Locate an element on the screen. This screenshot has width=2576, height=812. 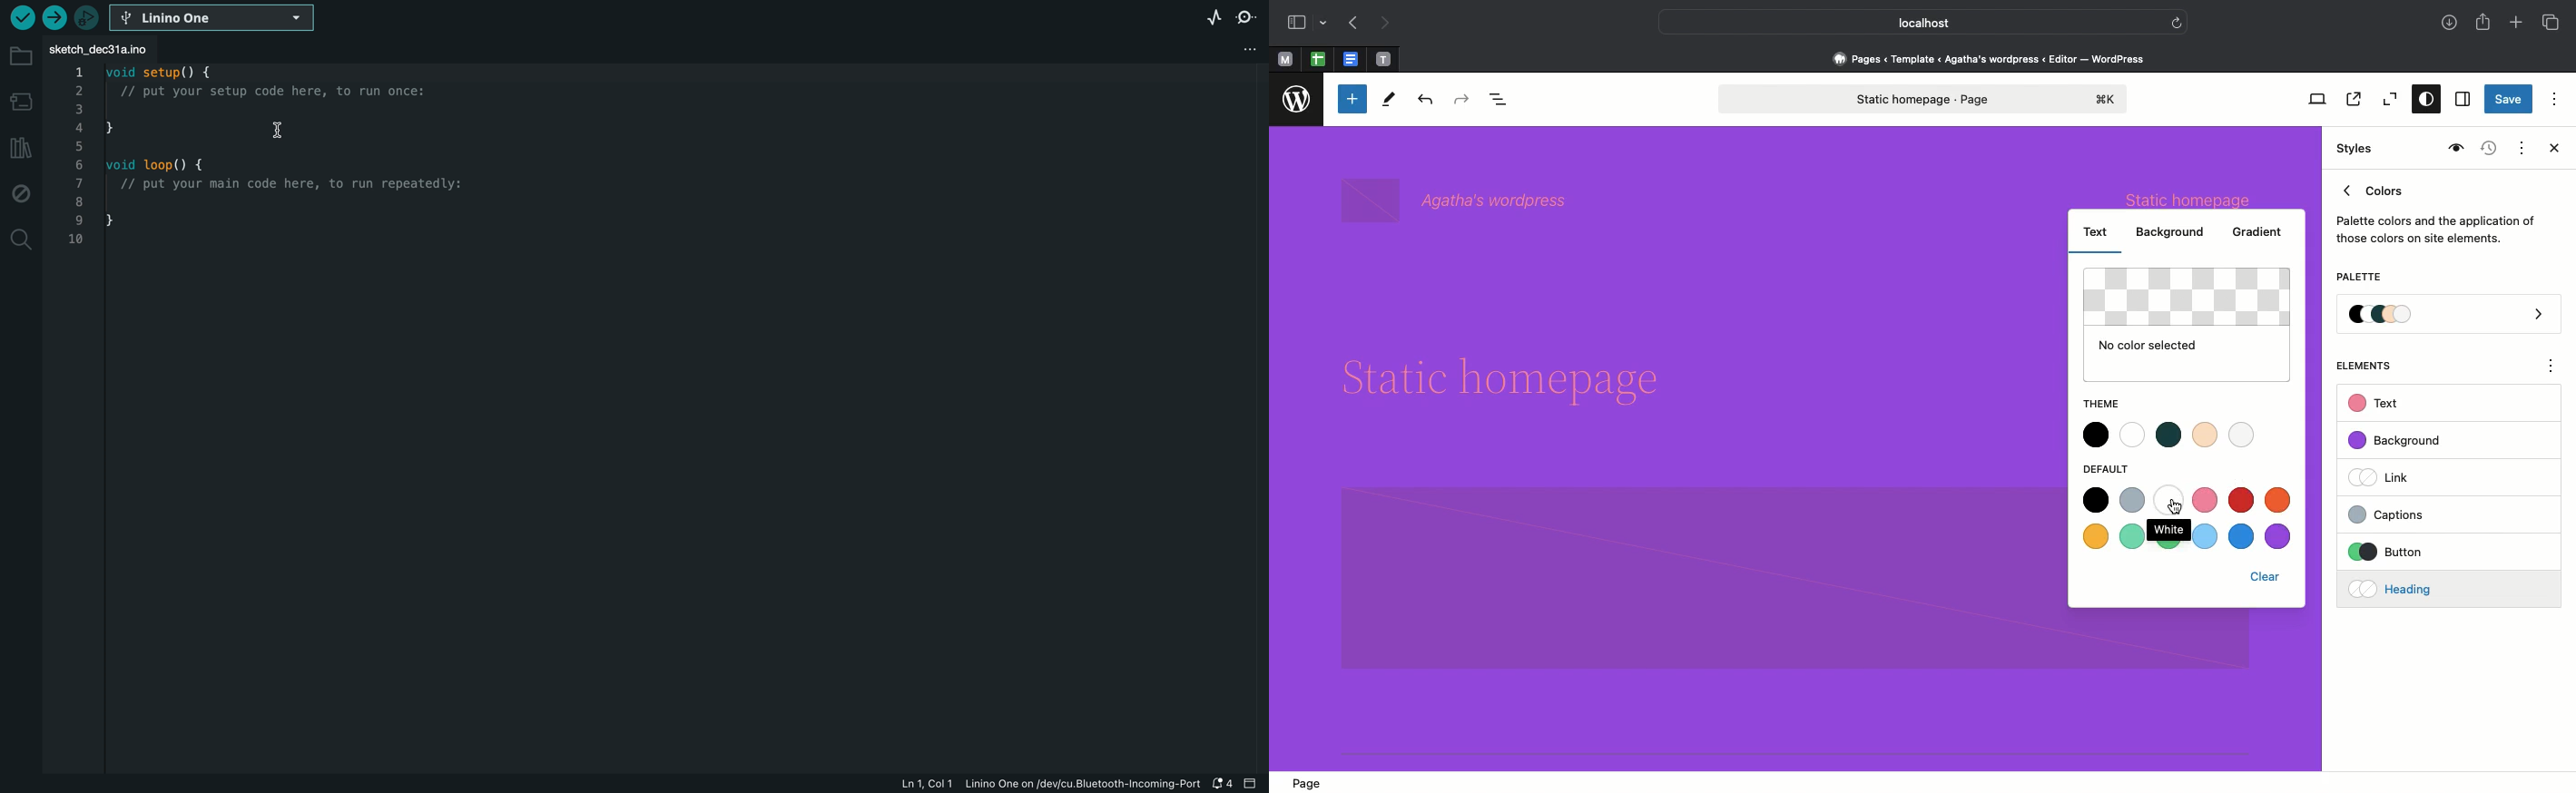
Tools is located at coordinates (1390, 103).